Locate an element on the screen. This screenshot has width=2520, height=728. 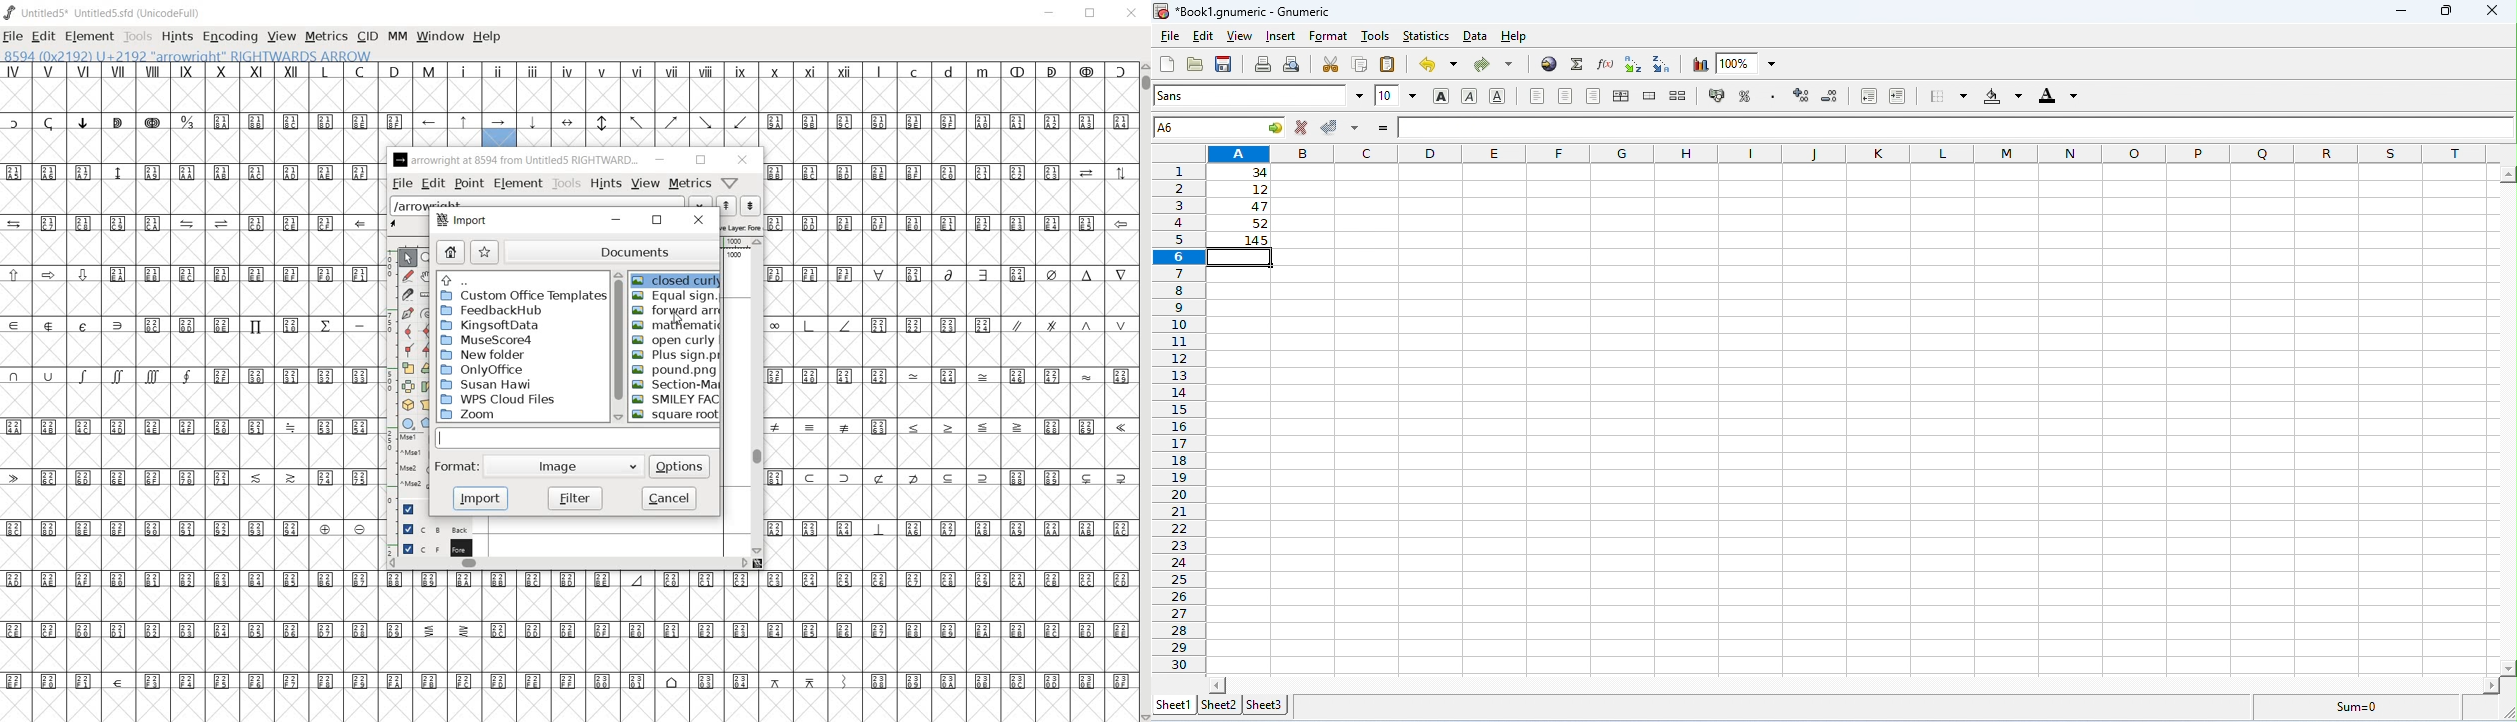
align center is located at coordinates (1565, 96).